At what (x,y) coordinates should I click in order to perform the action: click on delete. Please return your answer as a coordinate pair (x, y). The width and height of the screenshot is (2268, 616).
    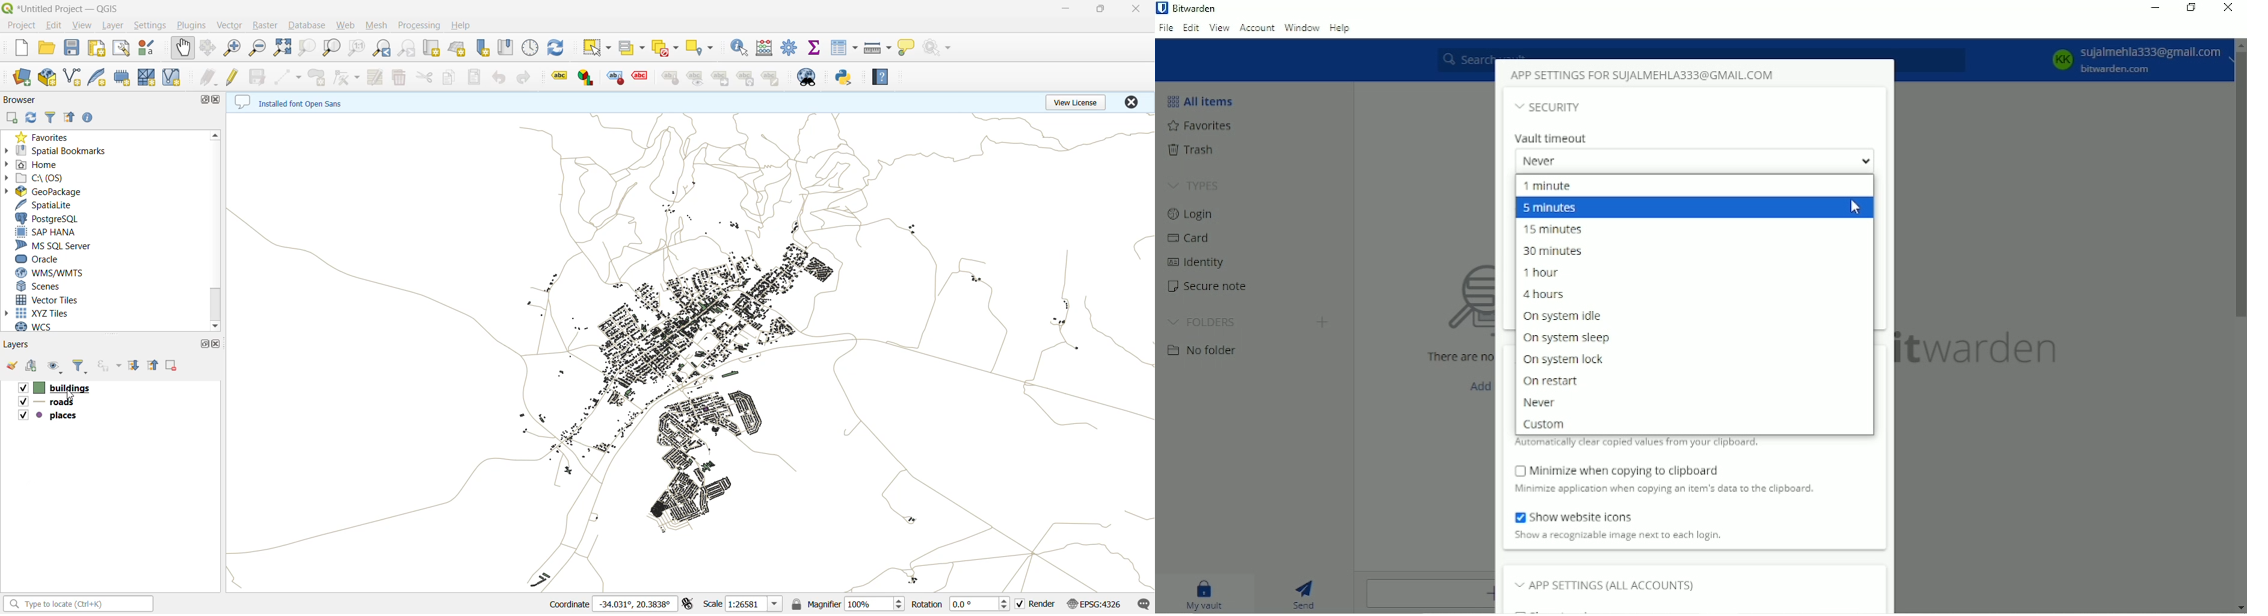
    Looking at the image, I should click on (399, 77).